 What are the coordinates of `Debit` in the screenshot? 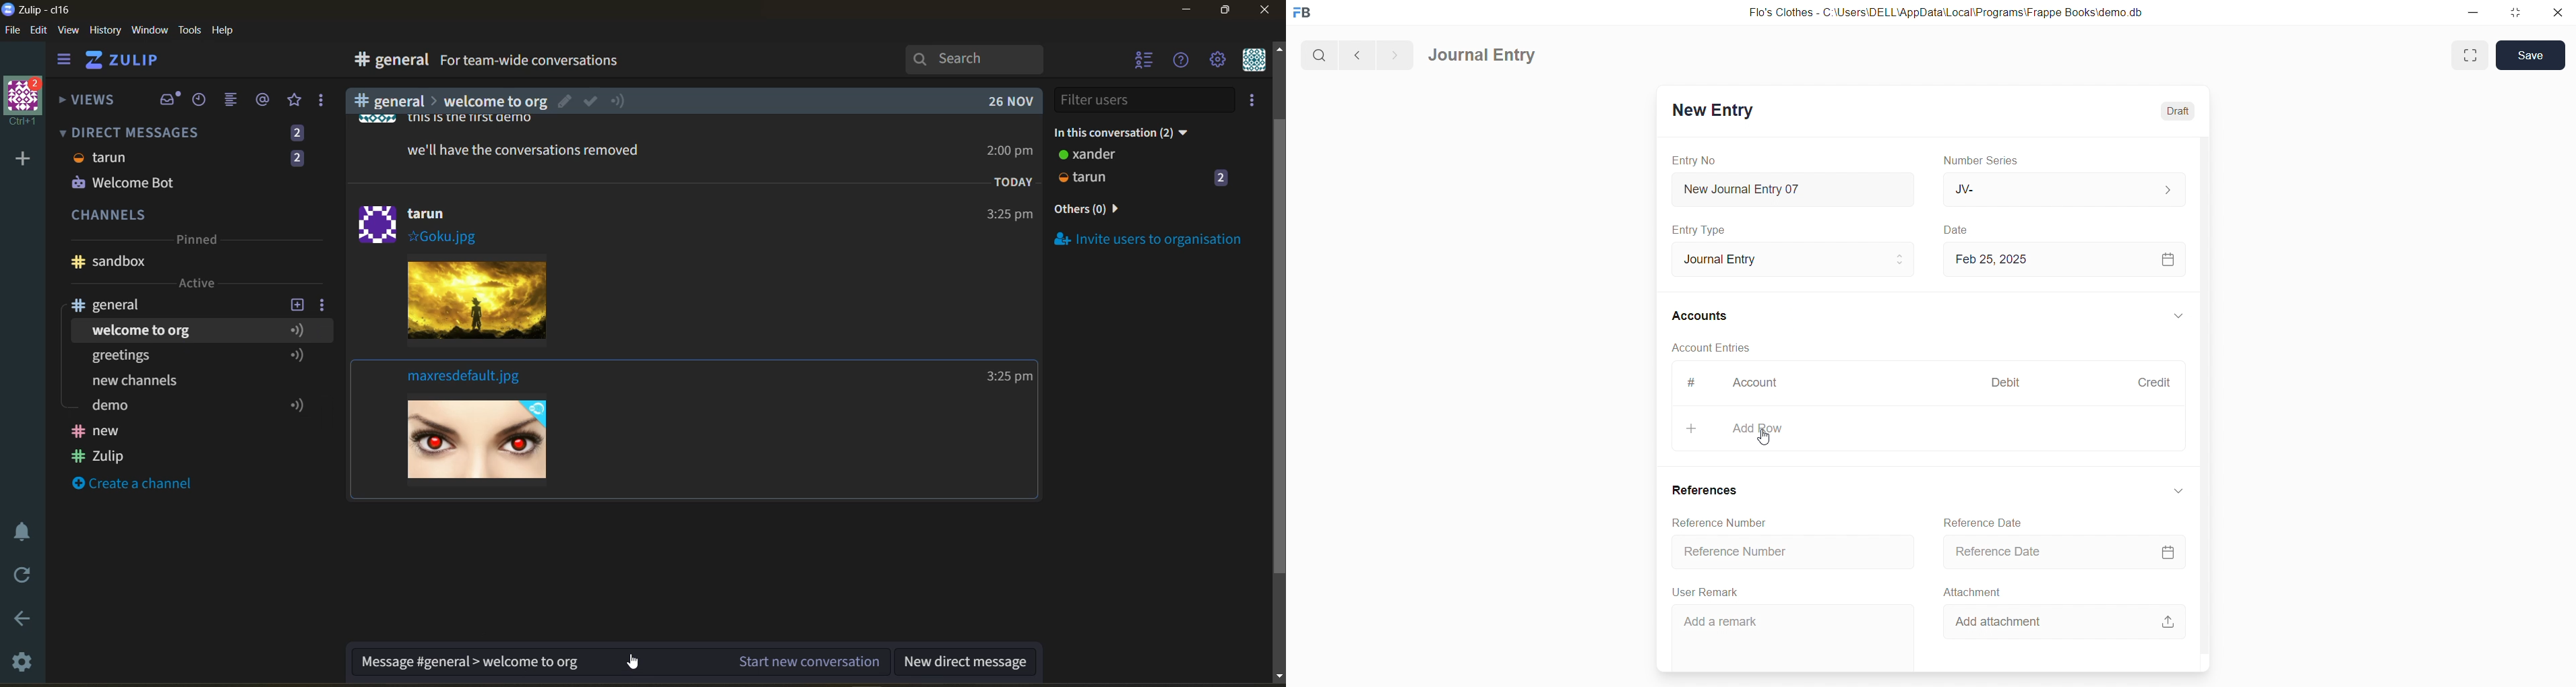 It's located at (2006, 381).